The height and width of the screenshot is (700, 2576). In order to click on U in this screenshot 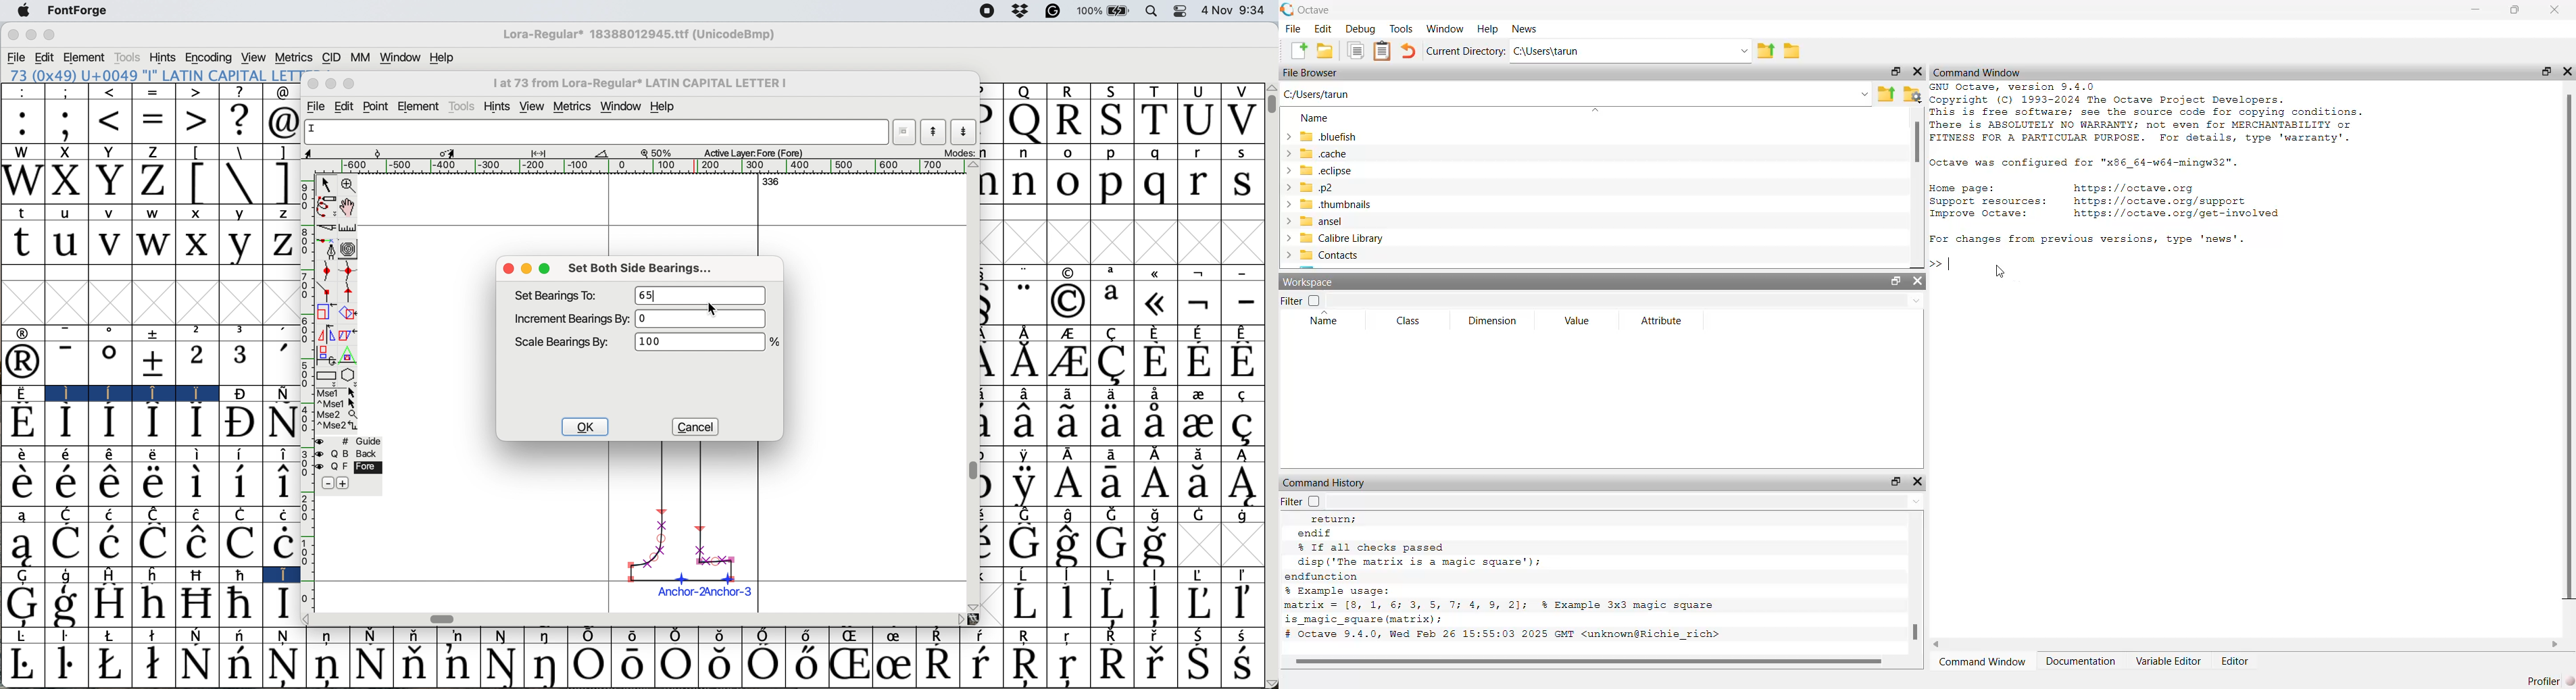, I will do `click(1200, 91)`.